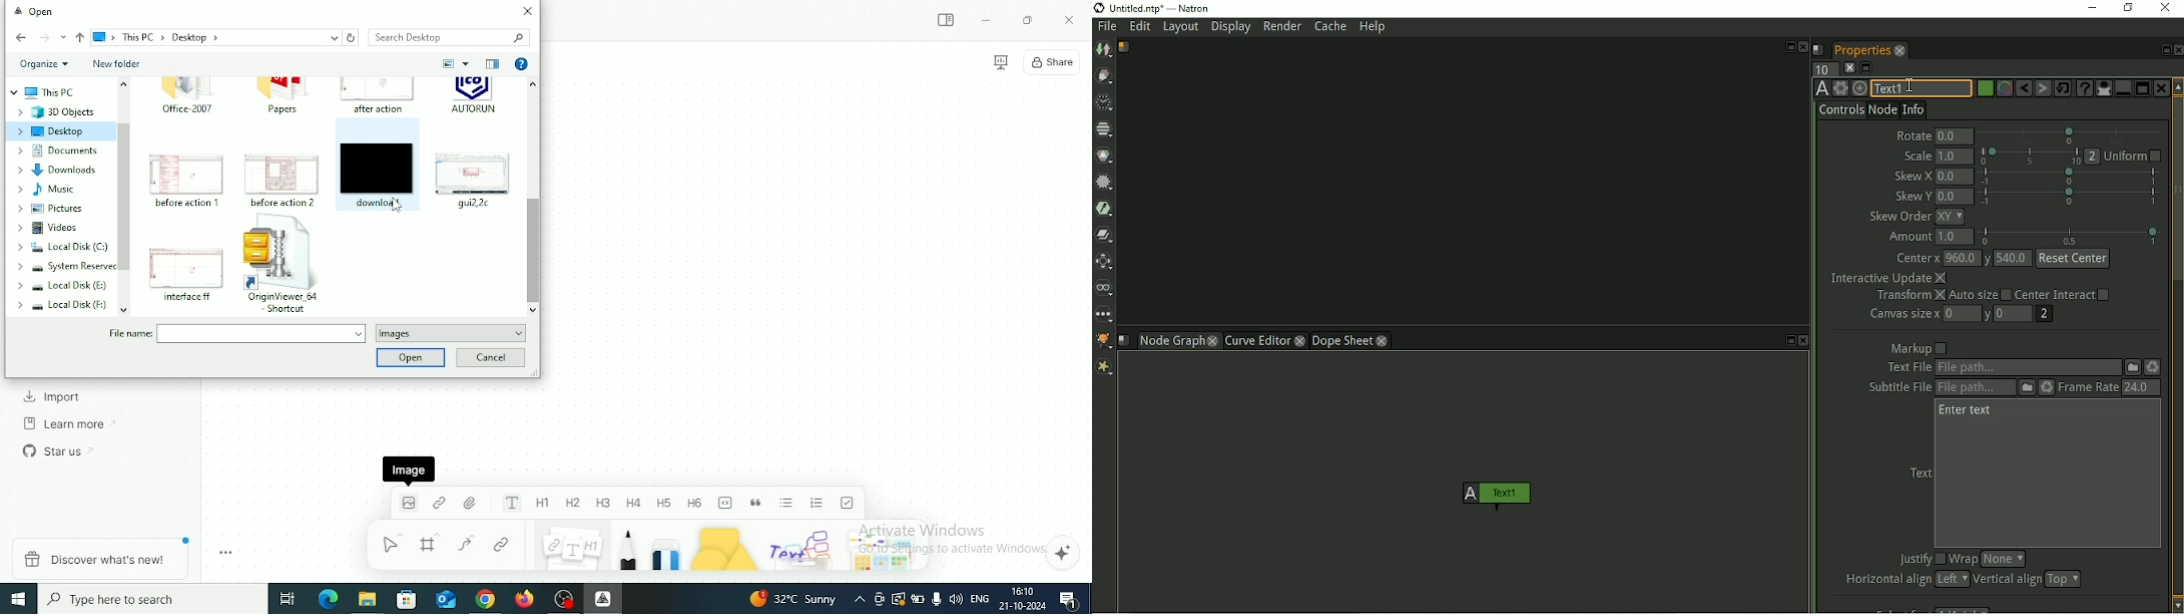 This screenshot has height=616, width=2184. What do you see at coordinates (2103, 88) in the screenshot?
I see `Show/hide all parameters` at bounding box center [2103, 88].